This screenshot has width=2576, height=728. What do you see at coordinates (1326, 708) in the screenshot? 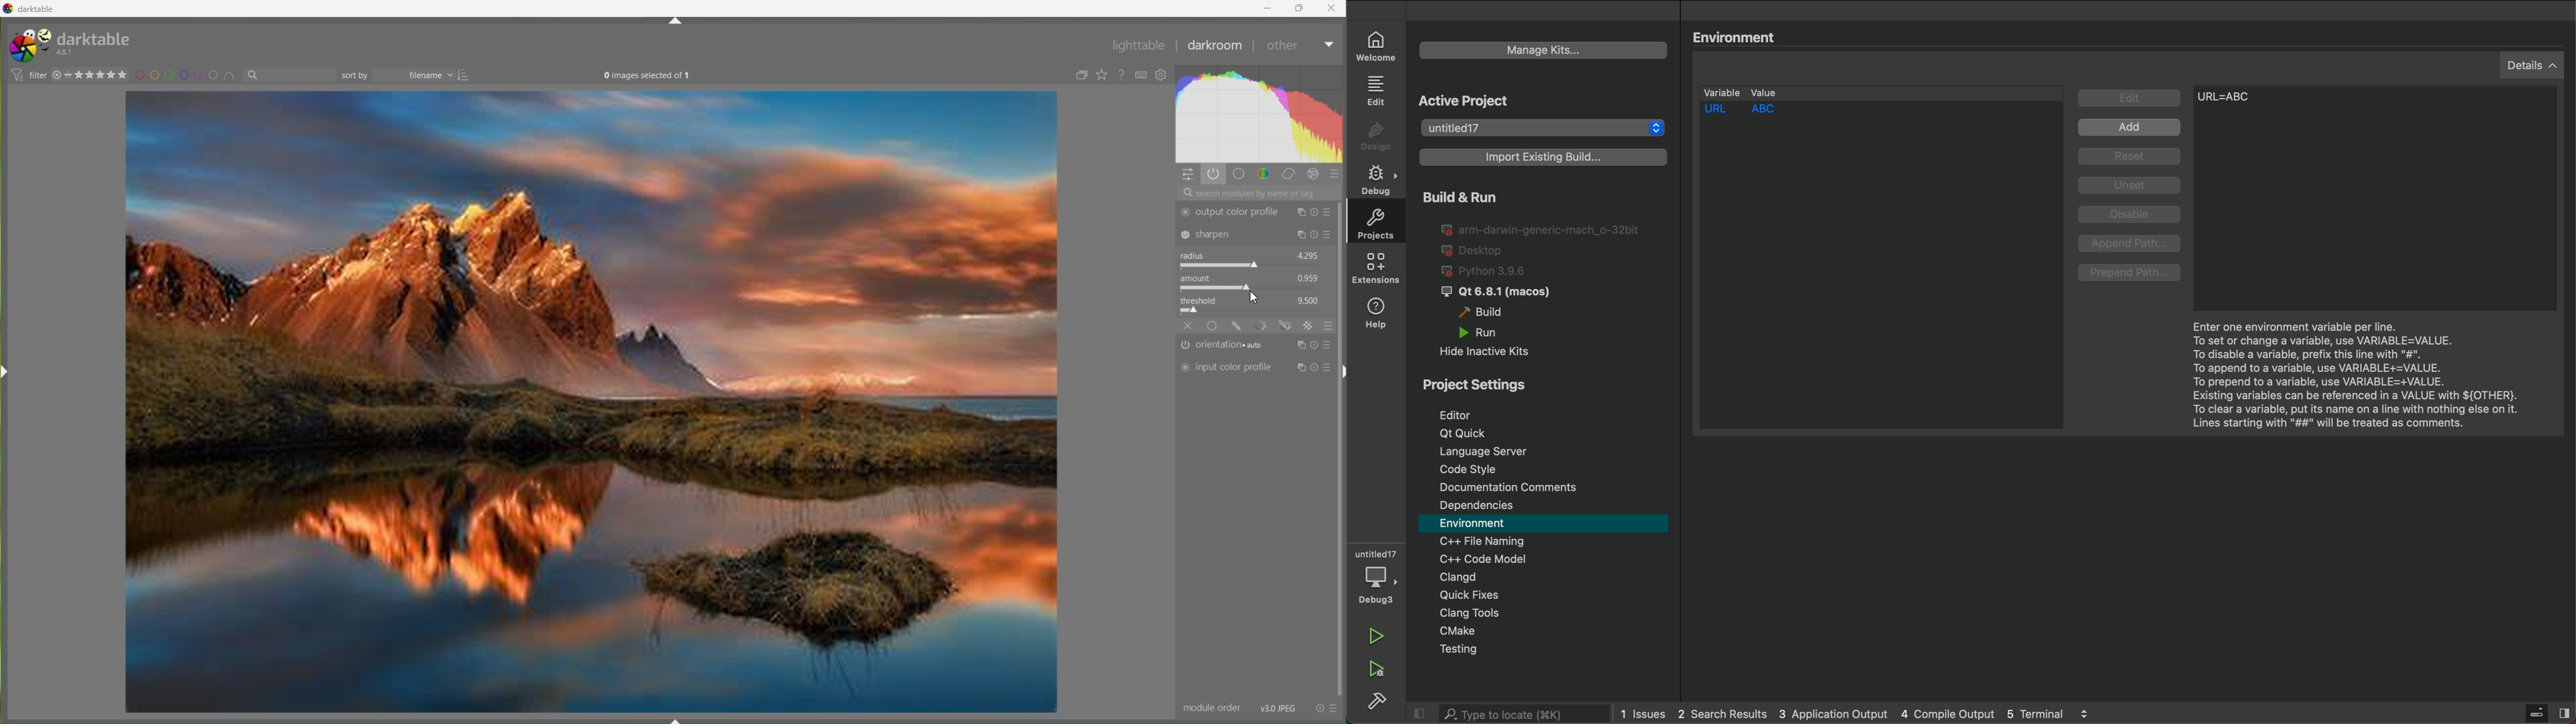
I see `actions` at bounding box center [1326, 708].